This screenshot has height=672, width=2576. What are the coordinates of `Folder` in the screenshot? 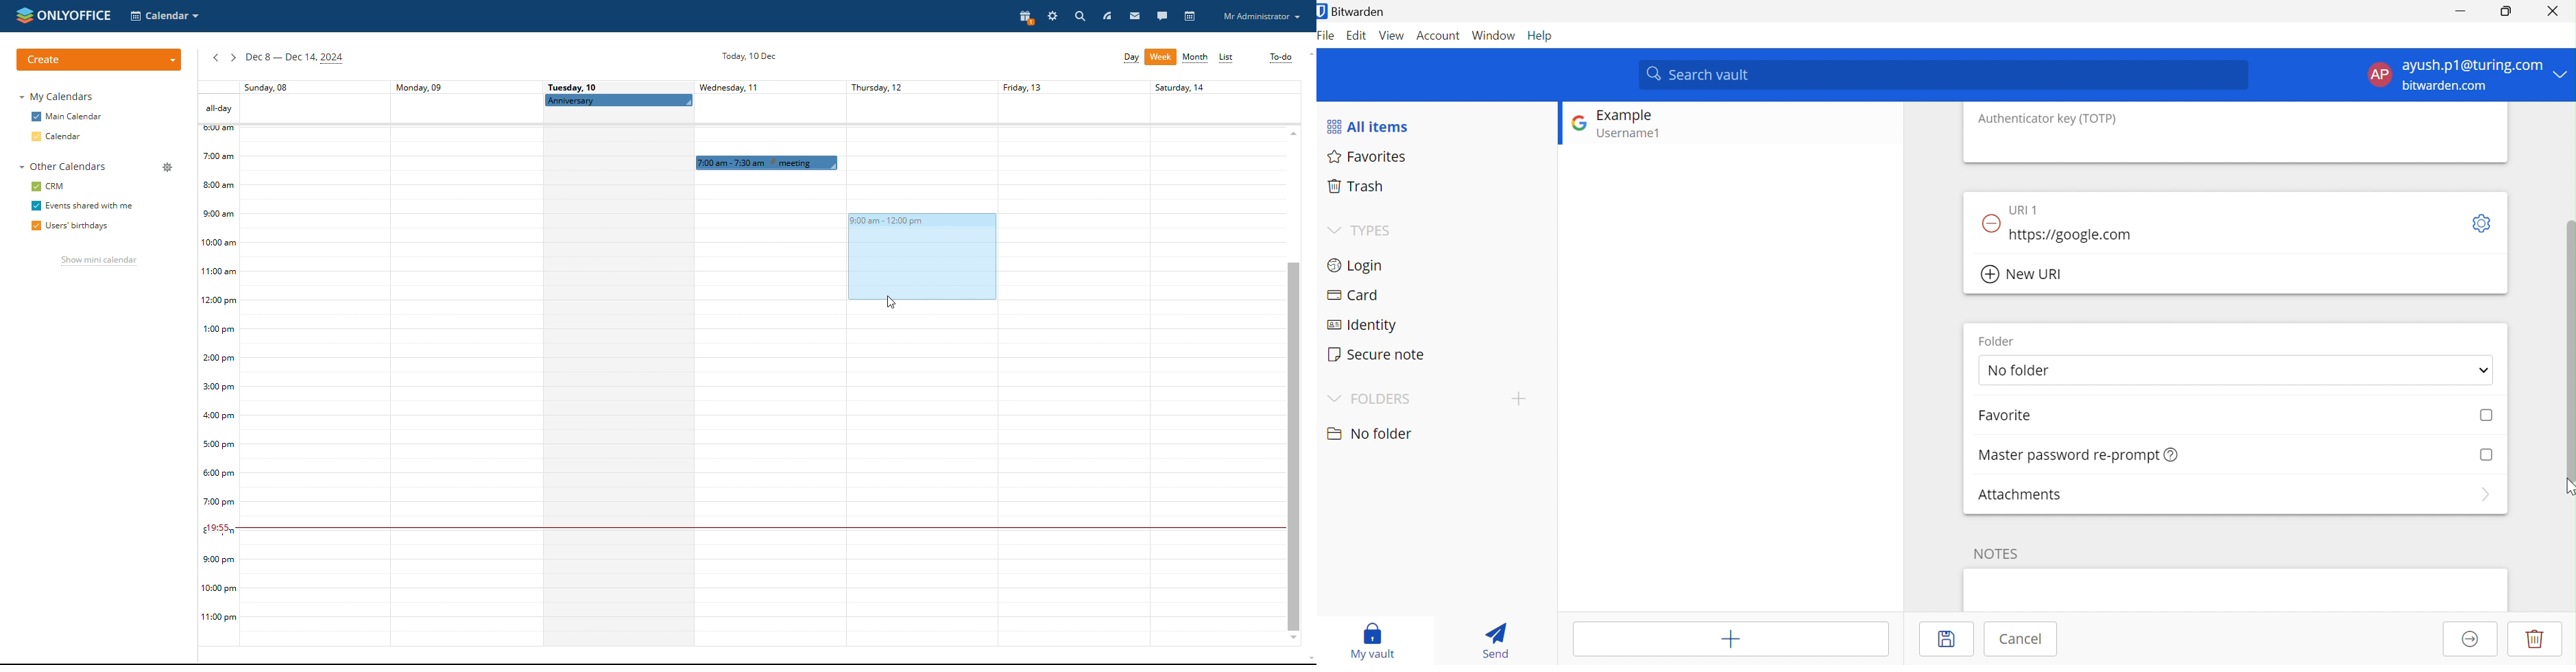 It's located at (1995, 340).